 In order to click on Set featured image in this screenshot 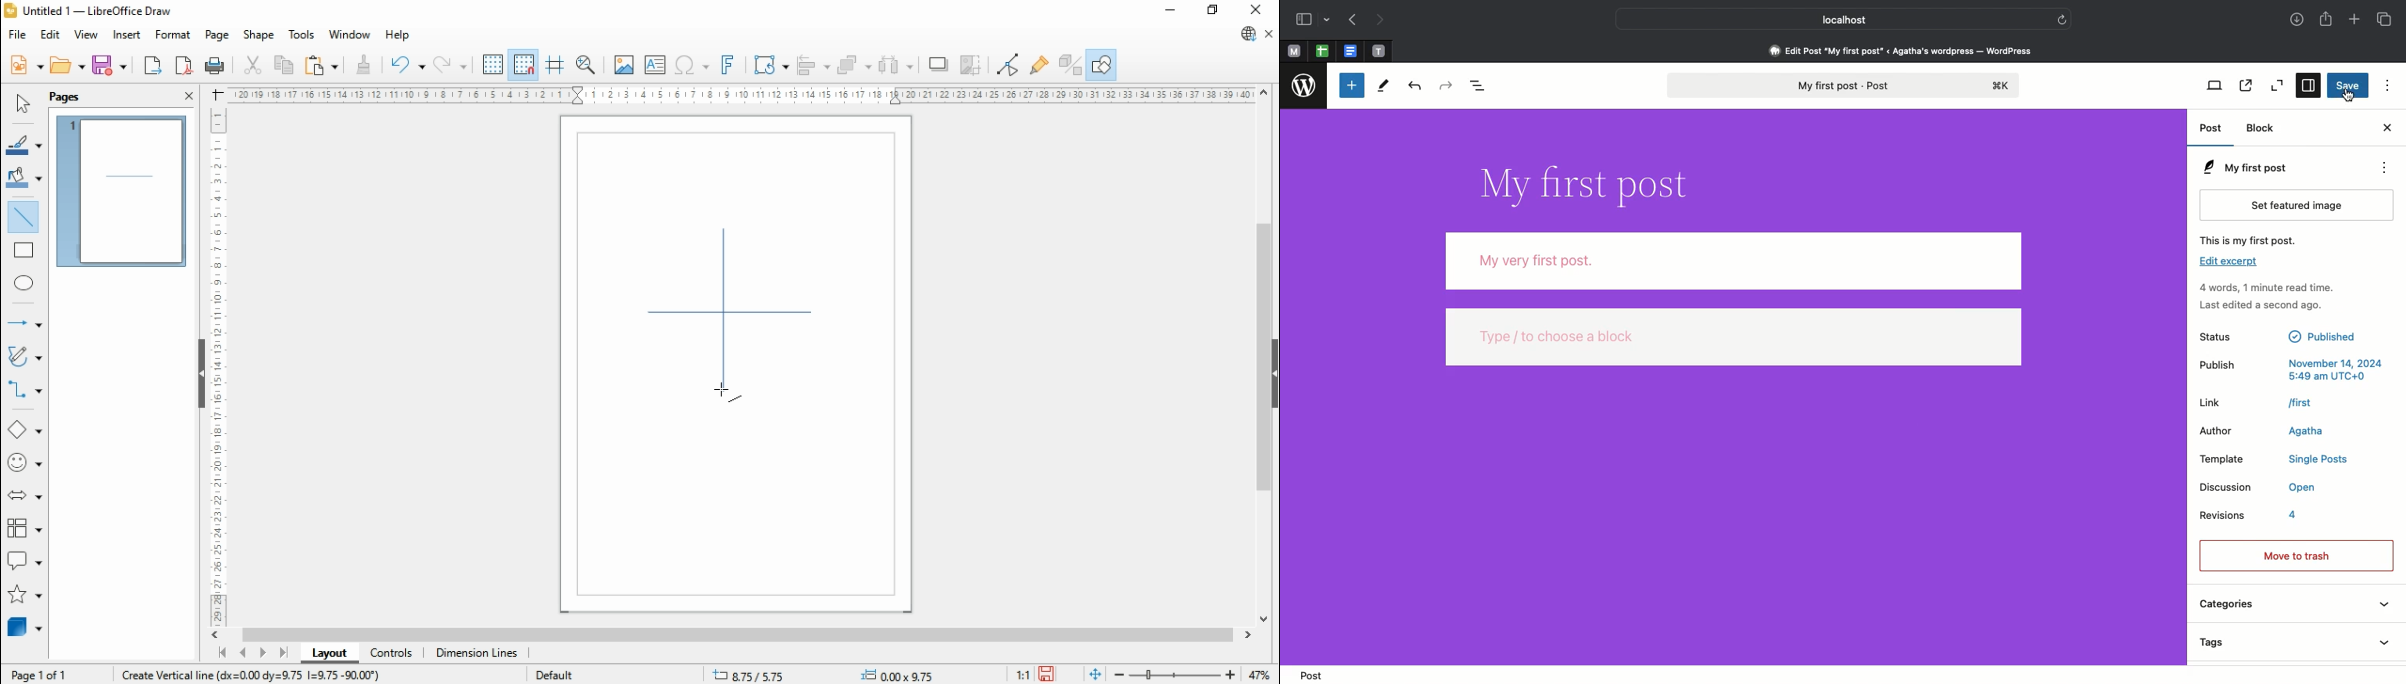, I will do `click(2301, 204)`.